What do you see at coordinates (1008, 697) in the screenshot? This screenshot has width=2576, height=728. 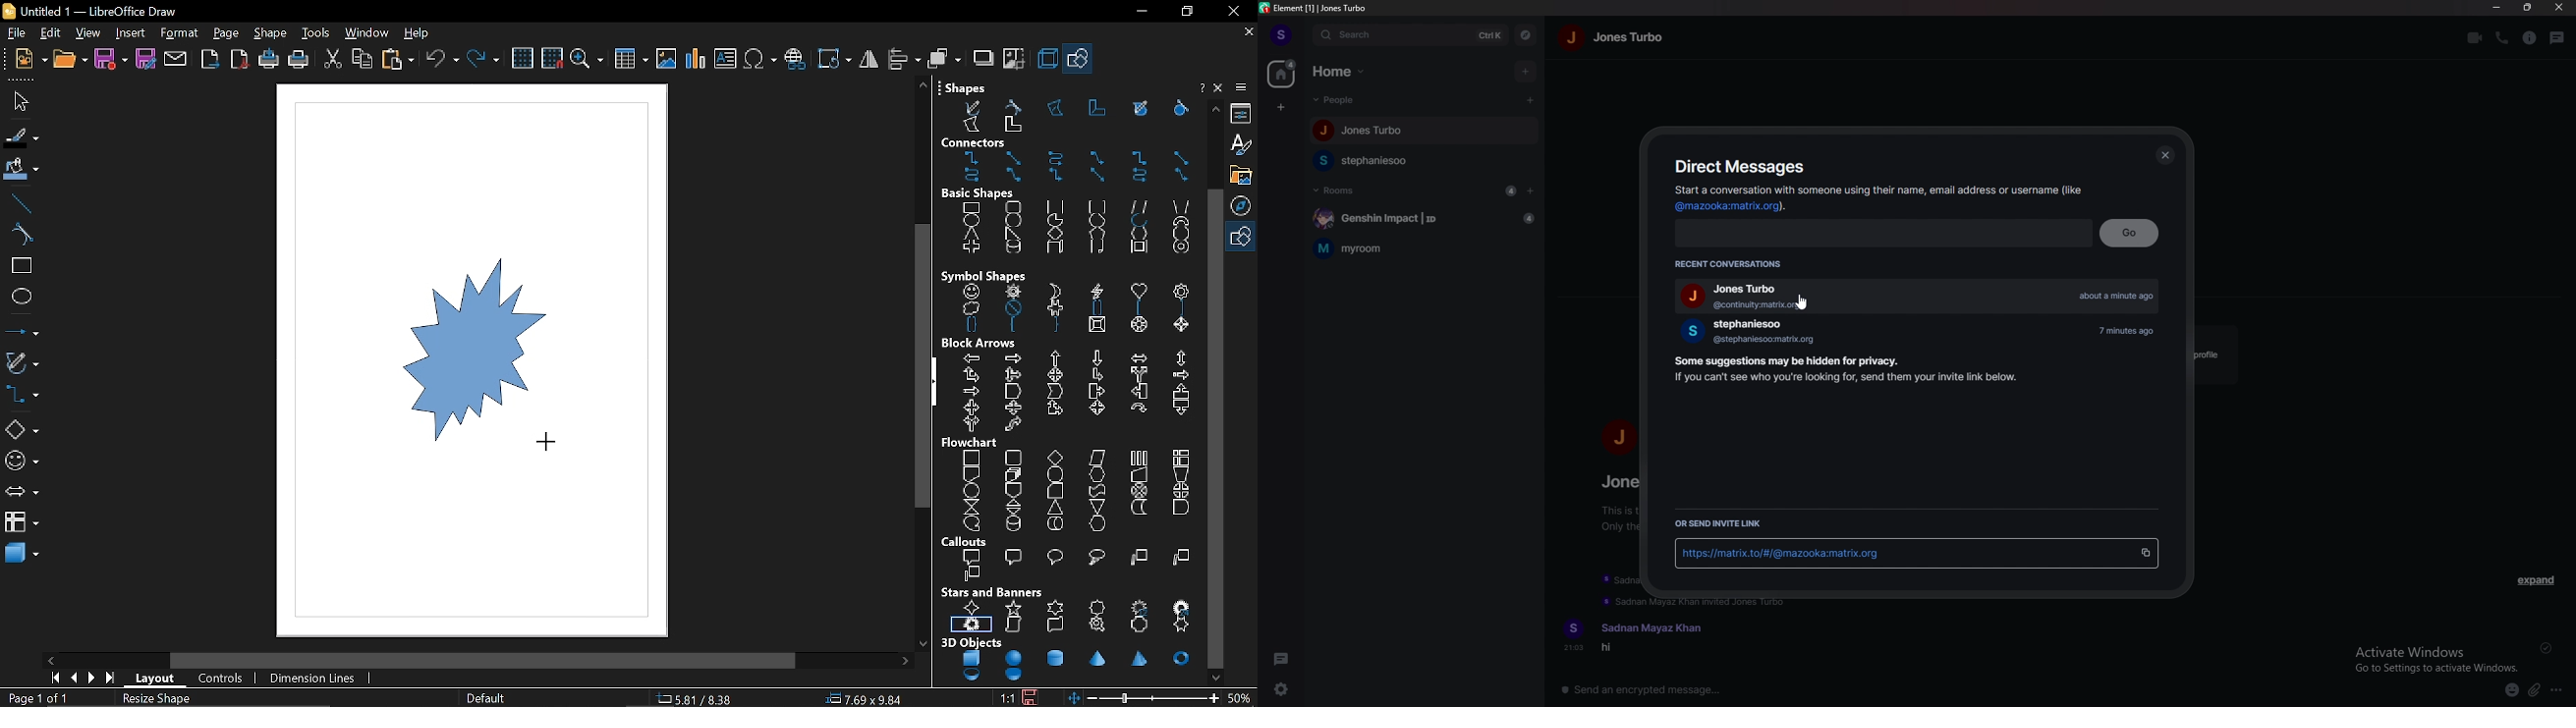 I see `scaling factor (1:1)` at bounding box center [1008, 697].